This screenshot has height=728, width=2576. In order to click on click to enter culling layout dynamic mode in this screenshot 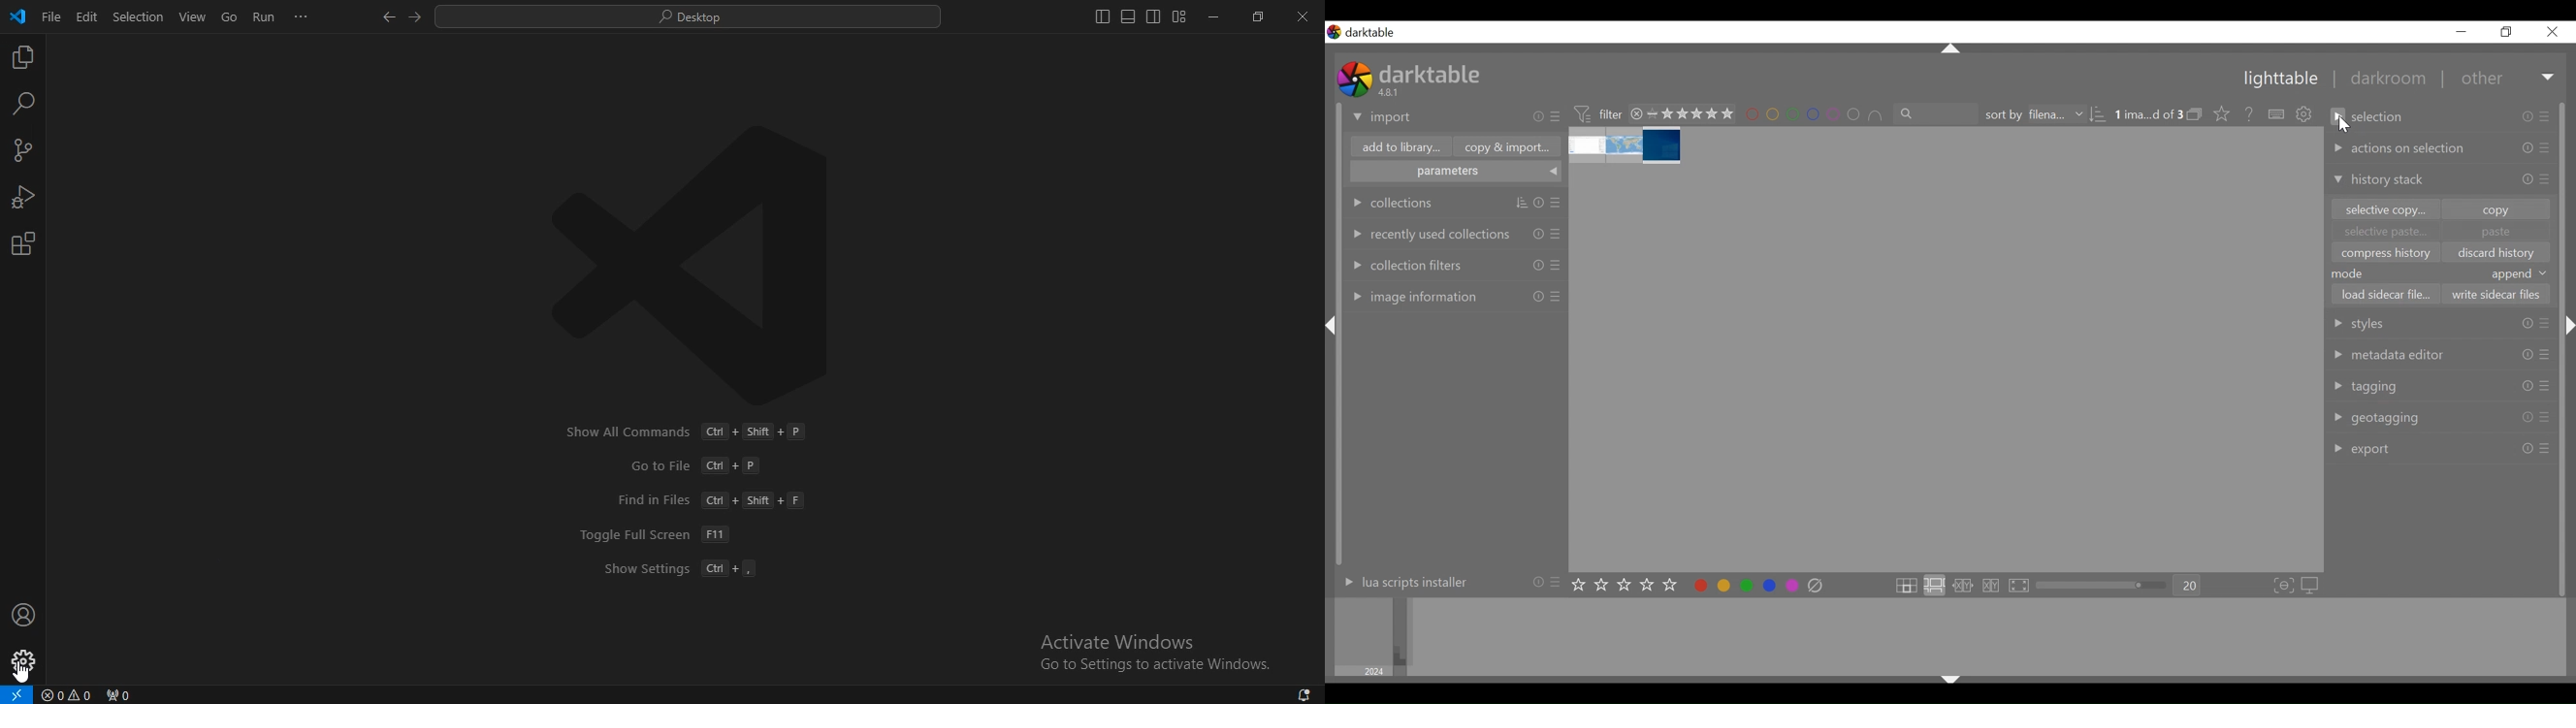, I will do `click(1993, 586)`.